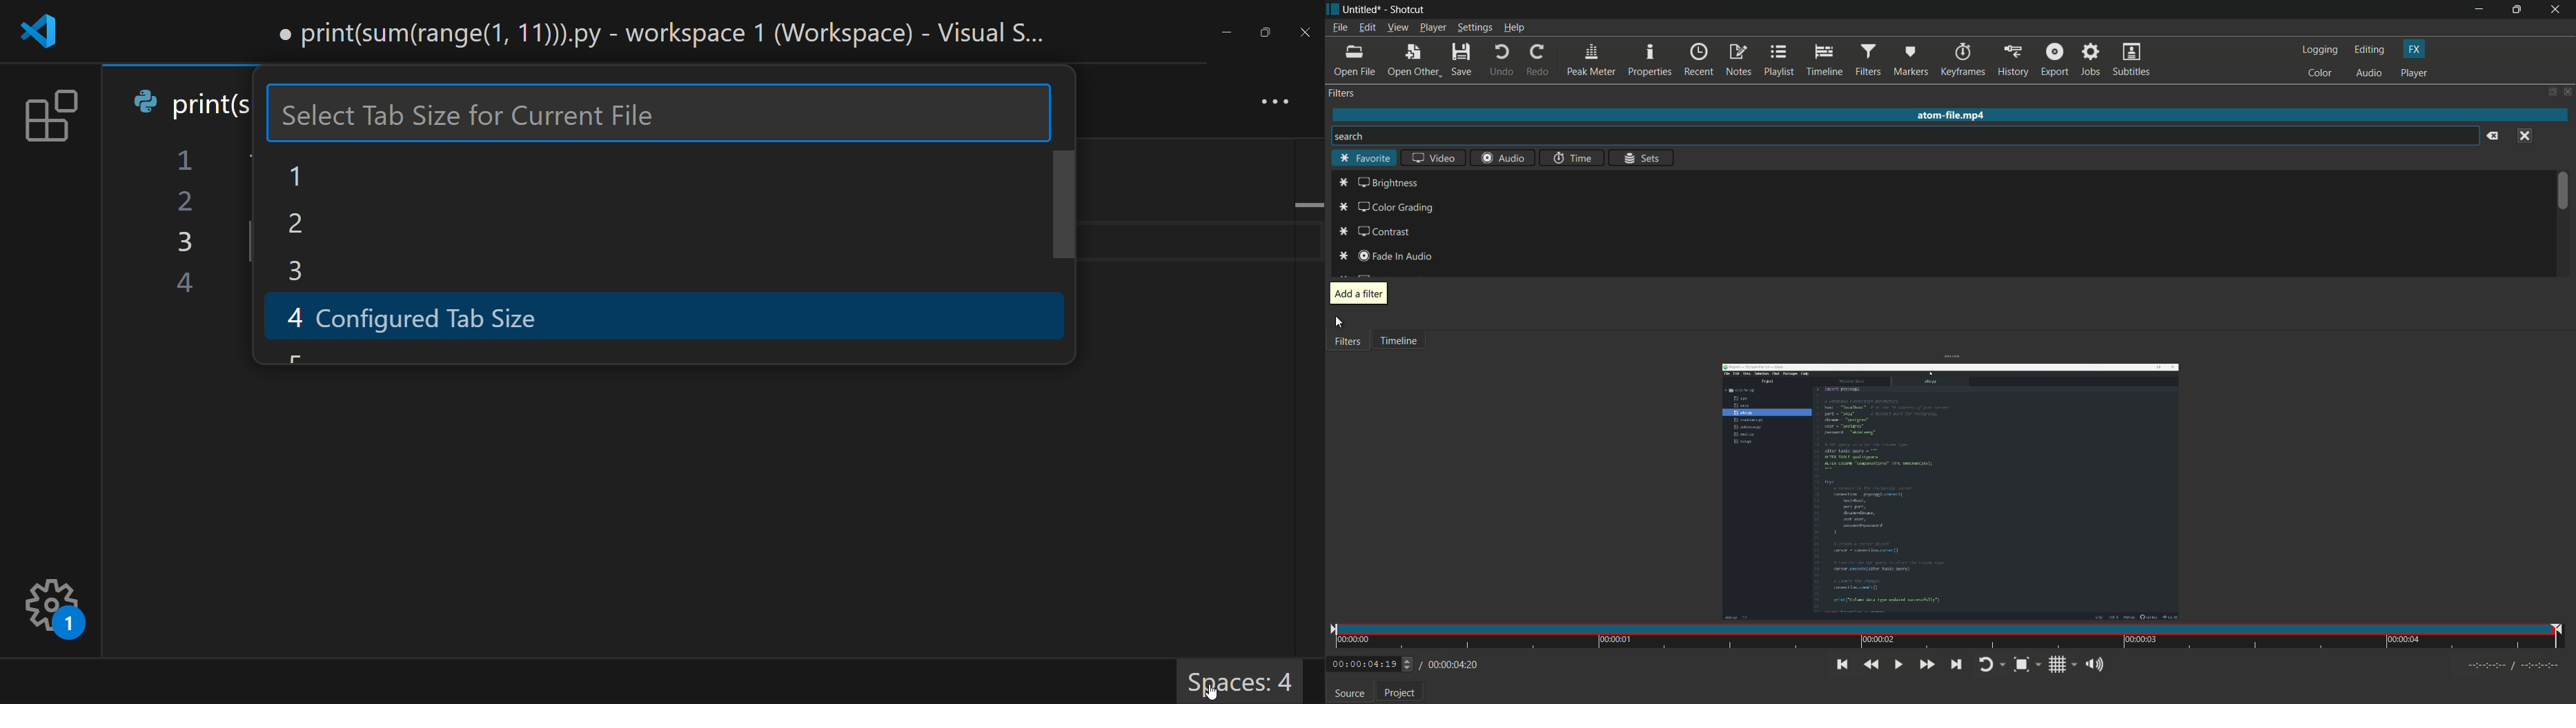  I want to click on open file, so click(1355, 61).